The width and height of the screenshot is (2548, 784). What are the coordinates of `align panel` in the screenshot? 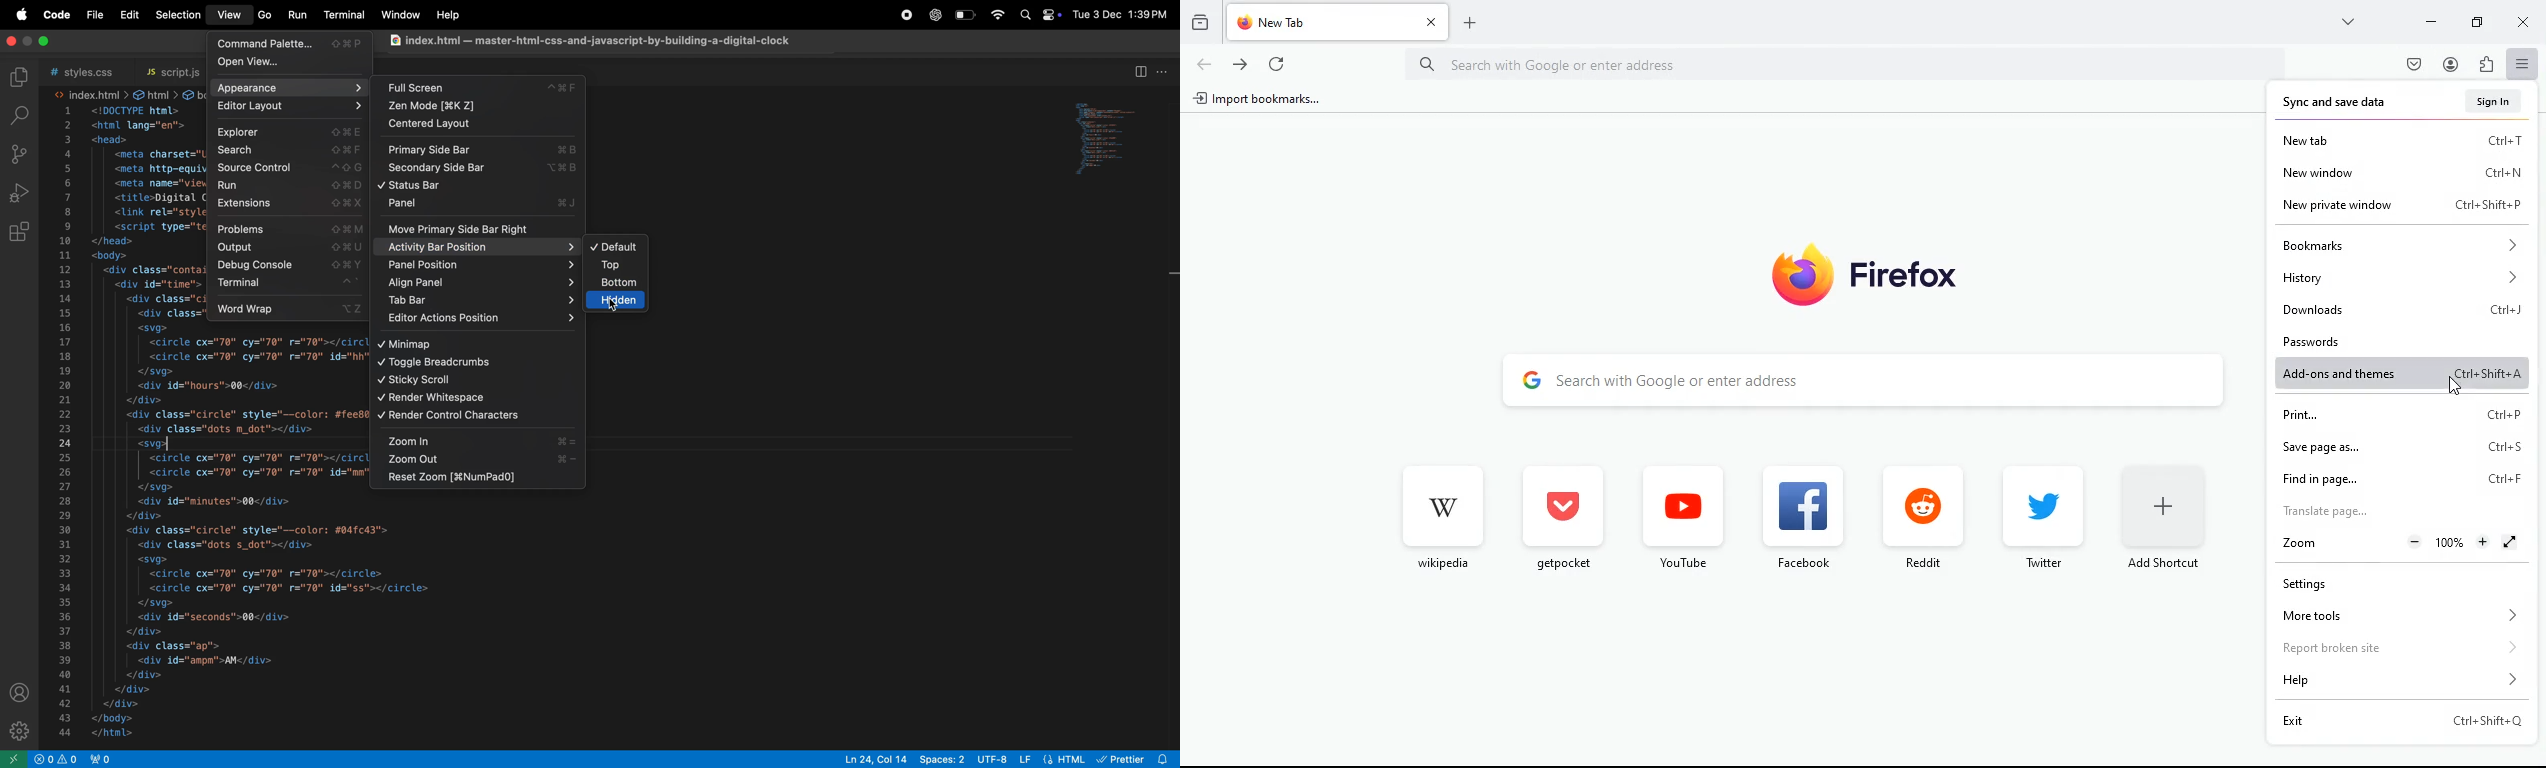 It's located at (481, 282).